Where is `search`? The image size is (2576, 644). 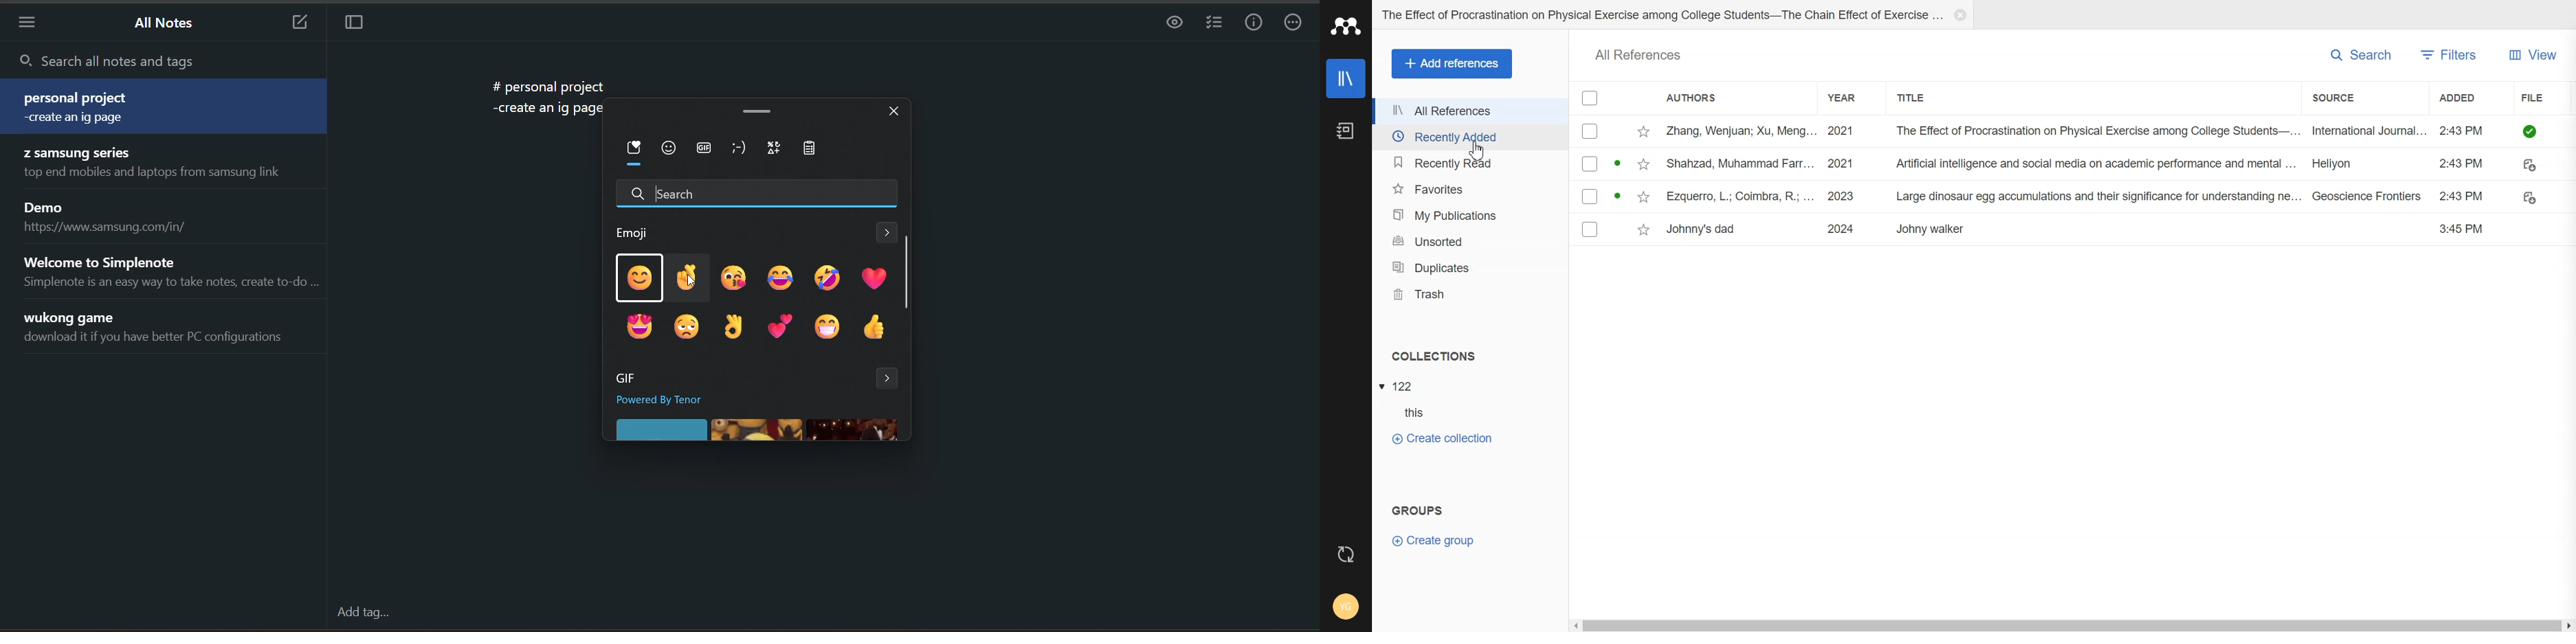 search is located at coordinates (161, 60).